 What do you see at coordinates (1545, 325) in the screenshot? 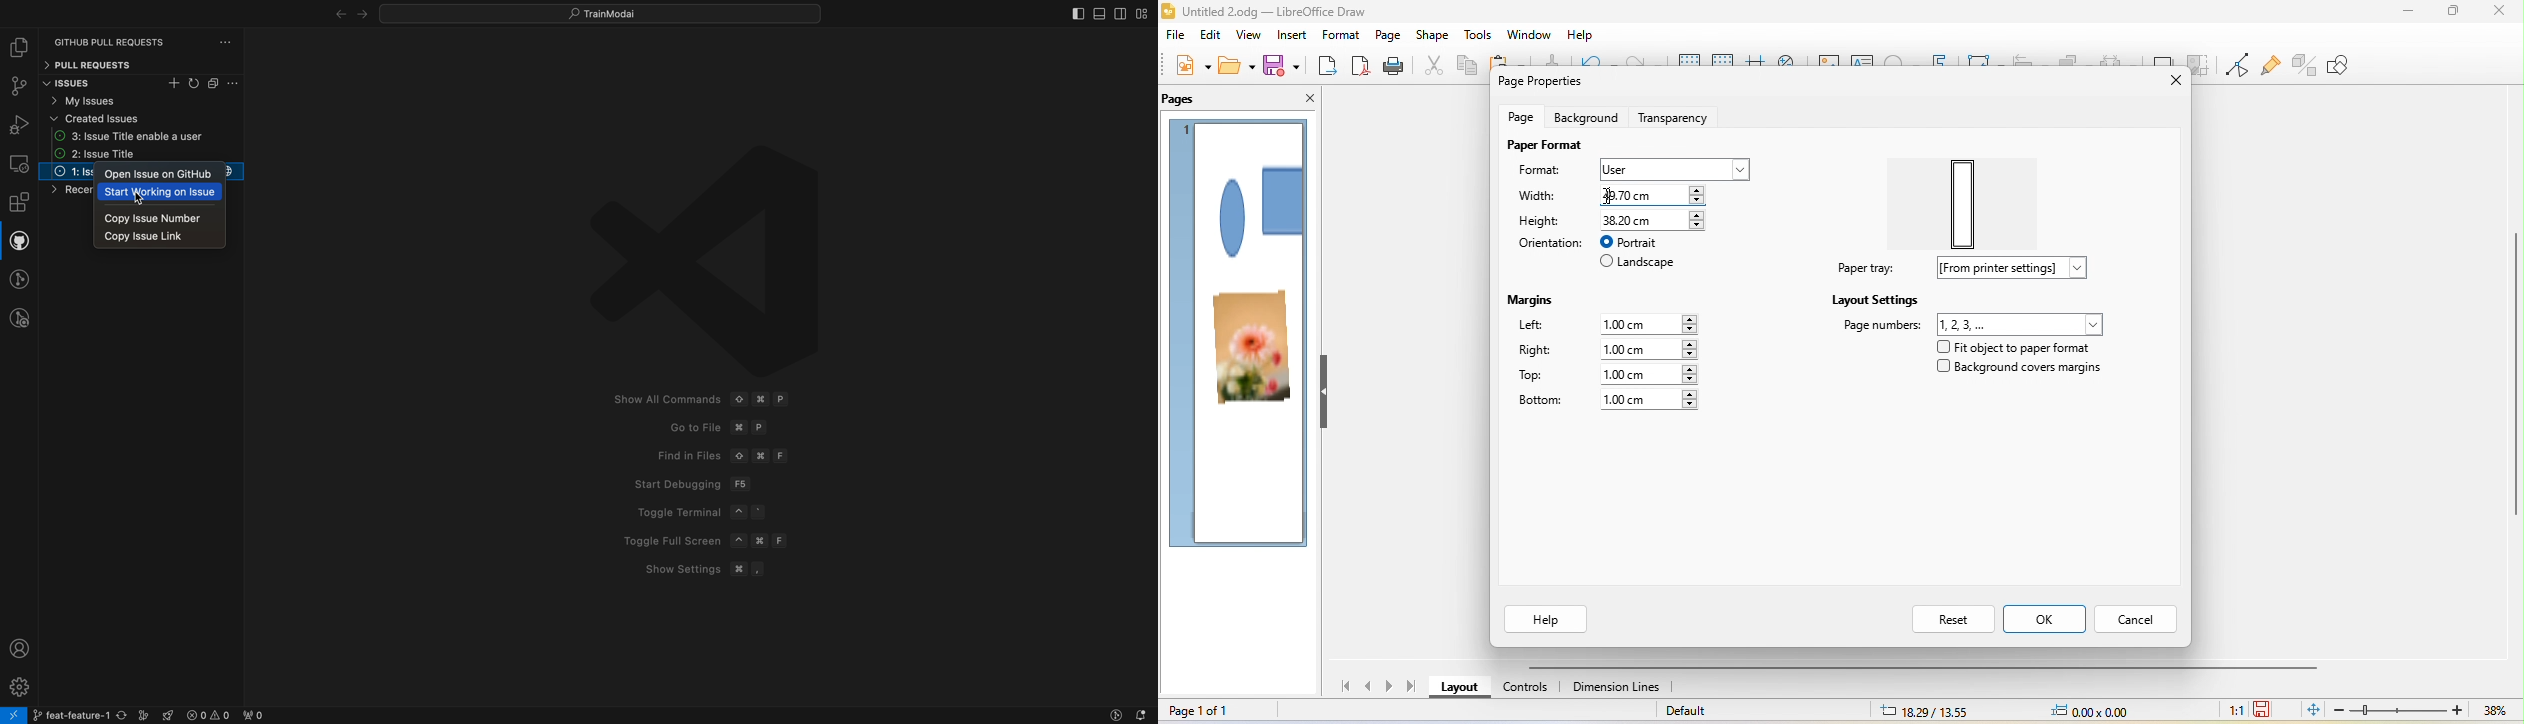
I see `left` at bounding box center [1545, 325].